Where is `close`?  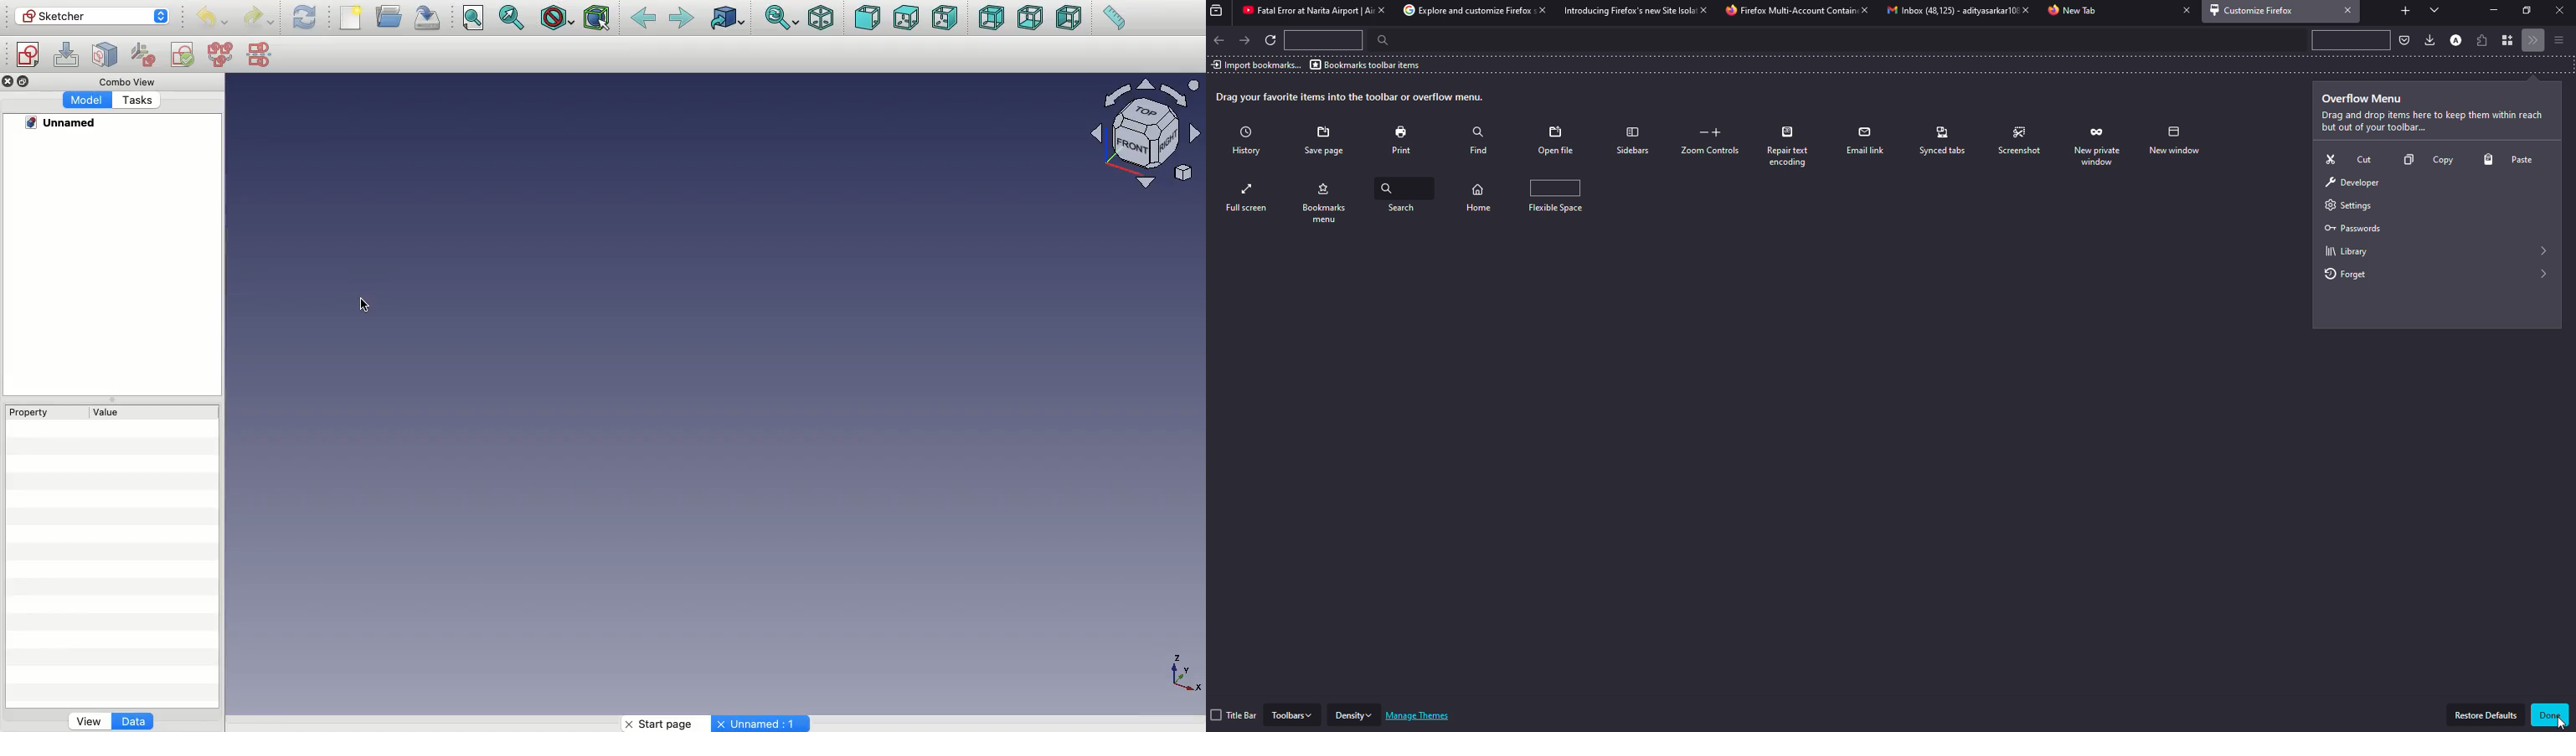 close is located at coordinates (2559, 11).